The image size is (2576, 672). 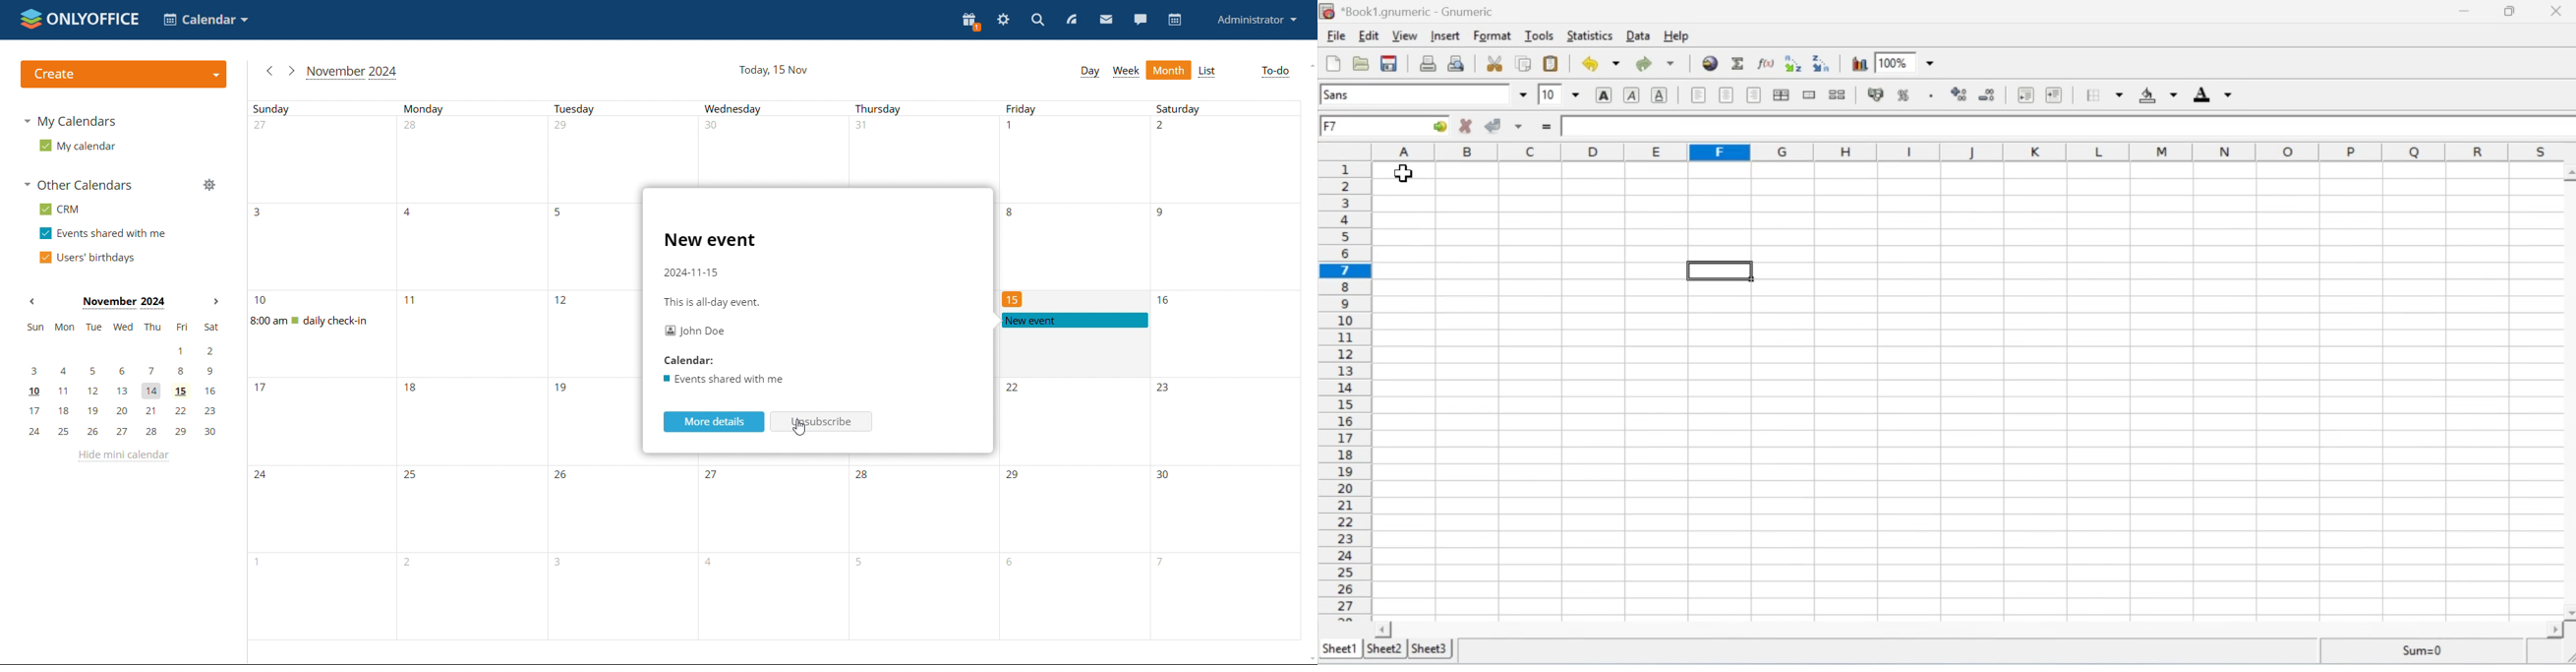 I want to click on Statistics, so click(x=1589, y=35).